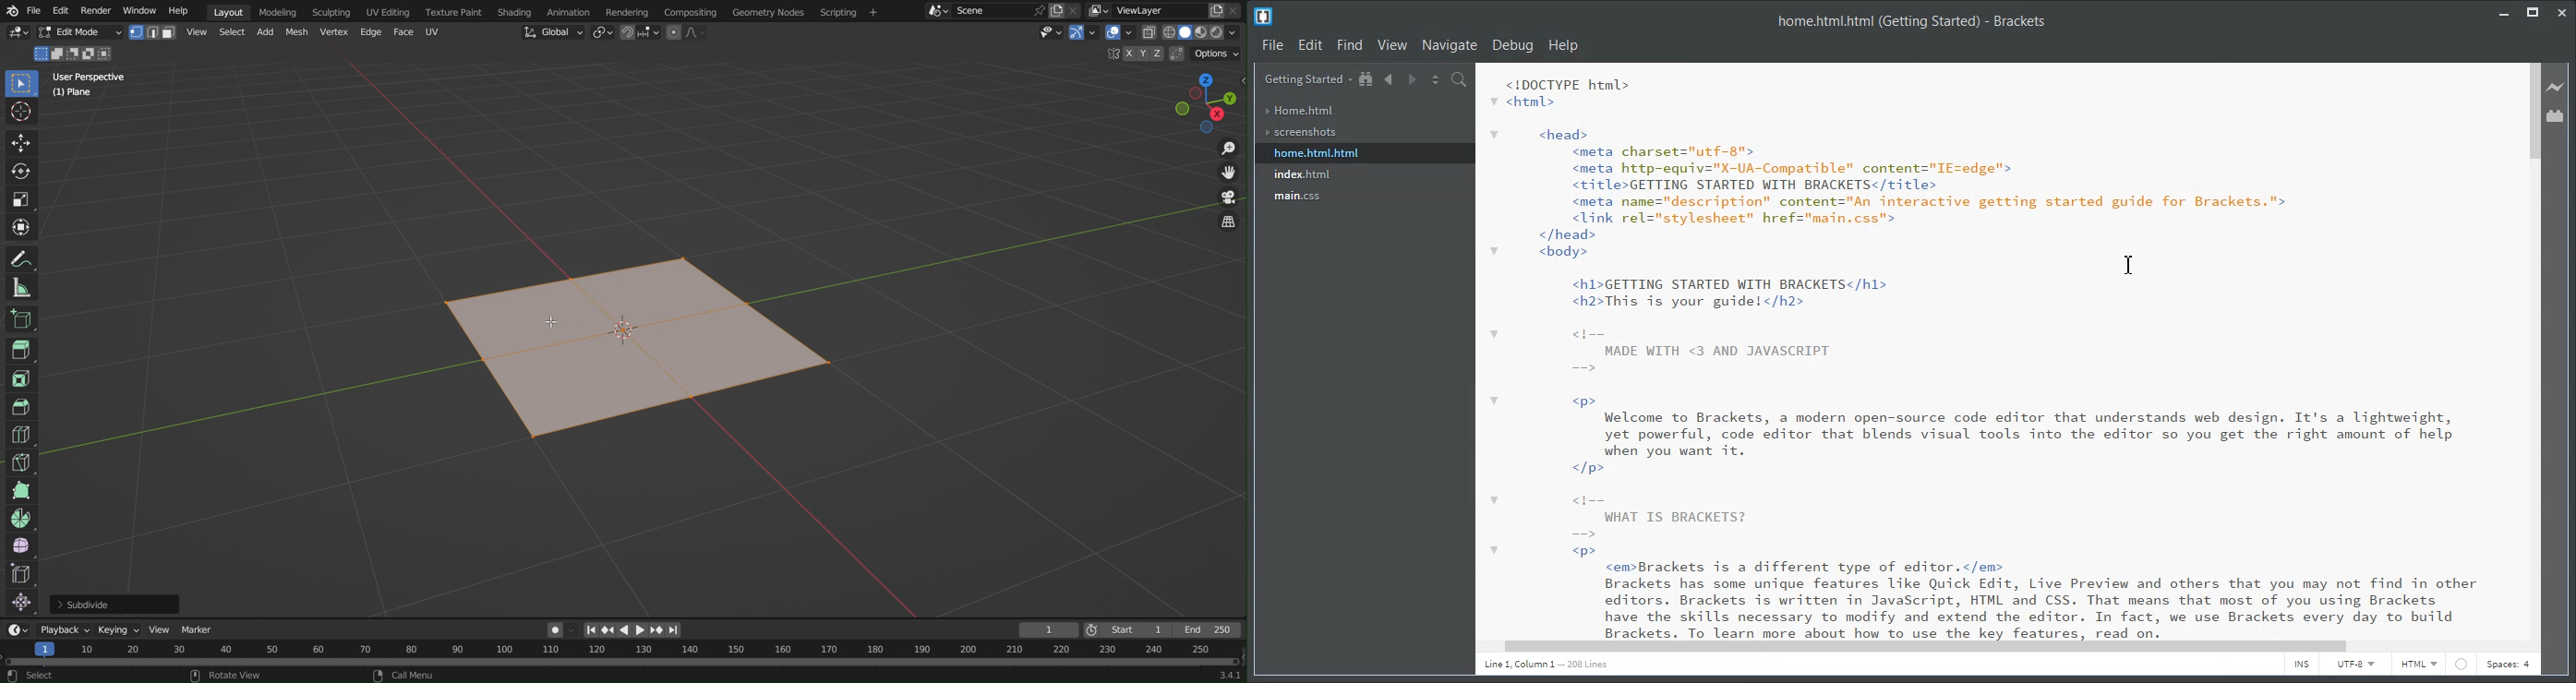  Describe the element at coordinates (18, 630) in the screenshot. I see `Editor Type` at that location.